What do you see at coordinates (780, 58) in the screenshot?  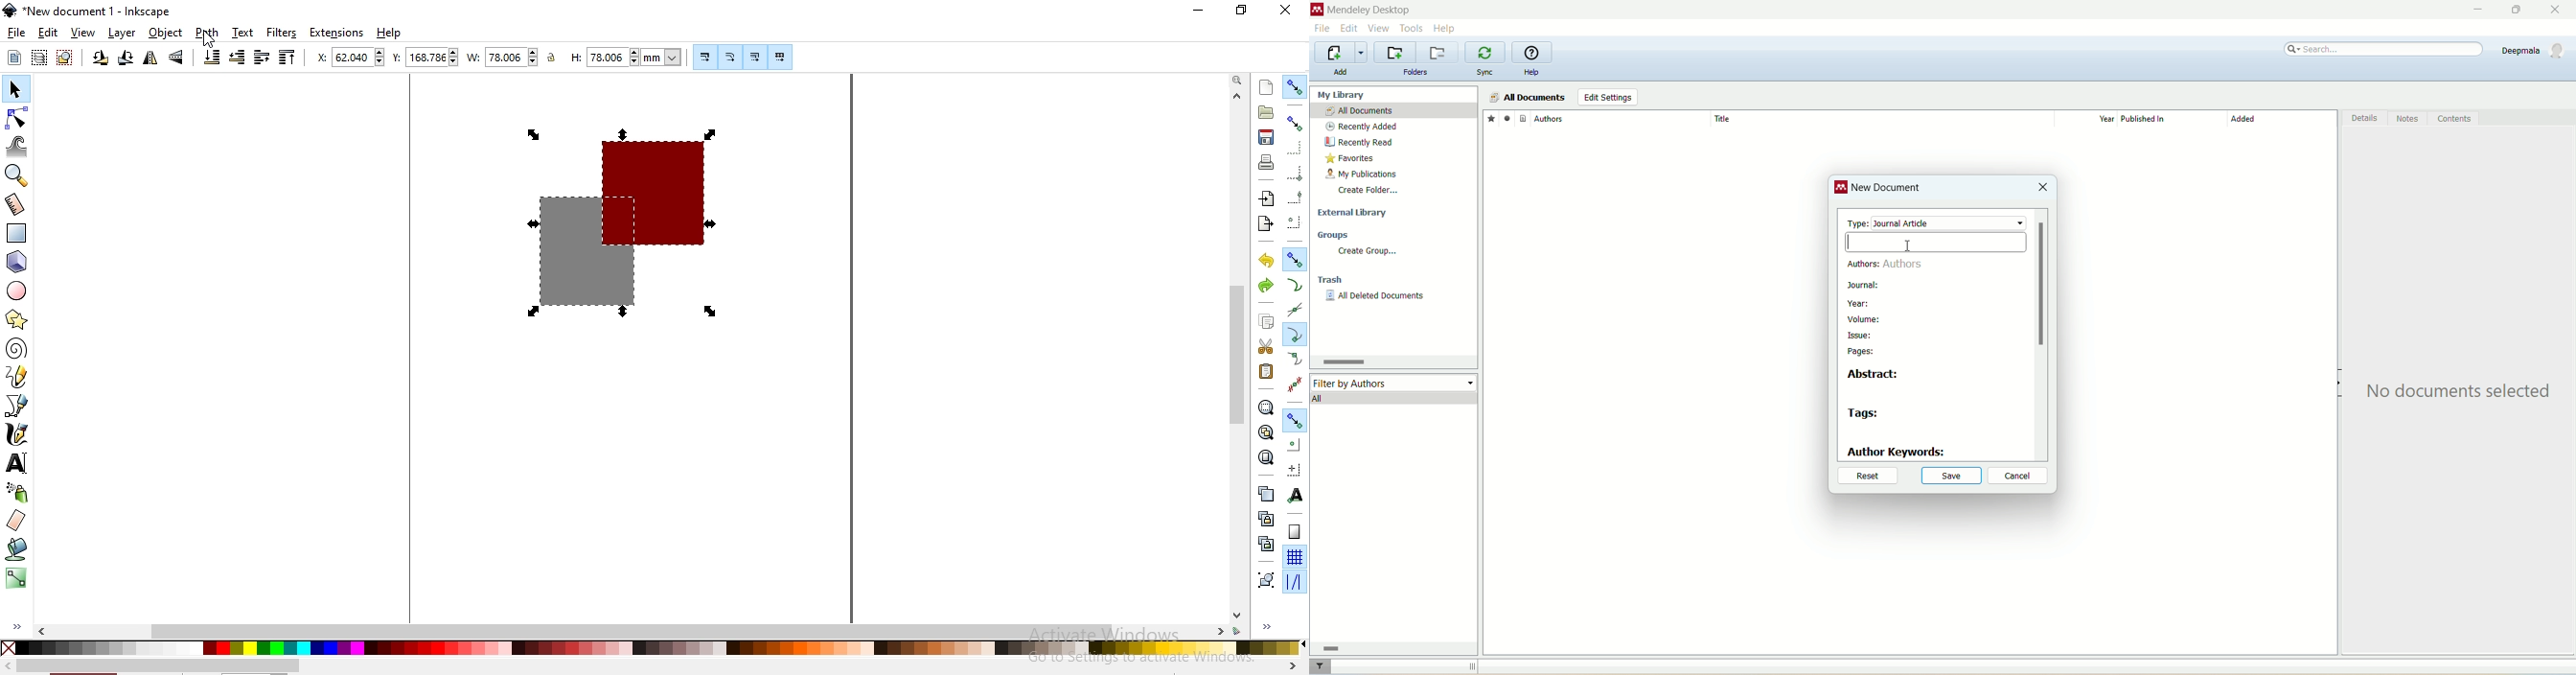 I see `move patterns along with object` at bounding box center [780, 58].